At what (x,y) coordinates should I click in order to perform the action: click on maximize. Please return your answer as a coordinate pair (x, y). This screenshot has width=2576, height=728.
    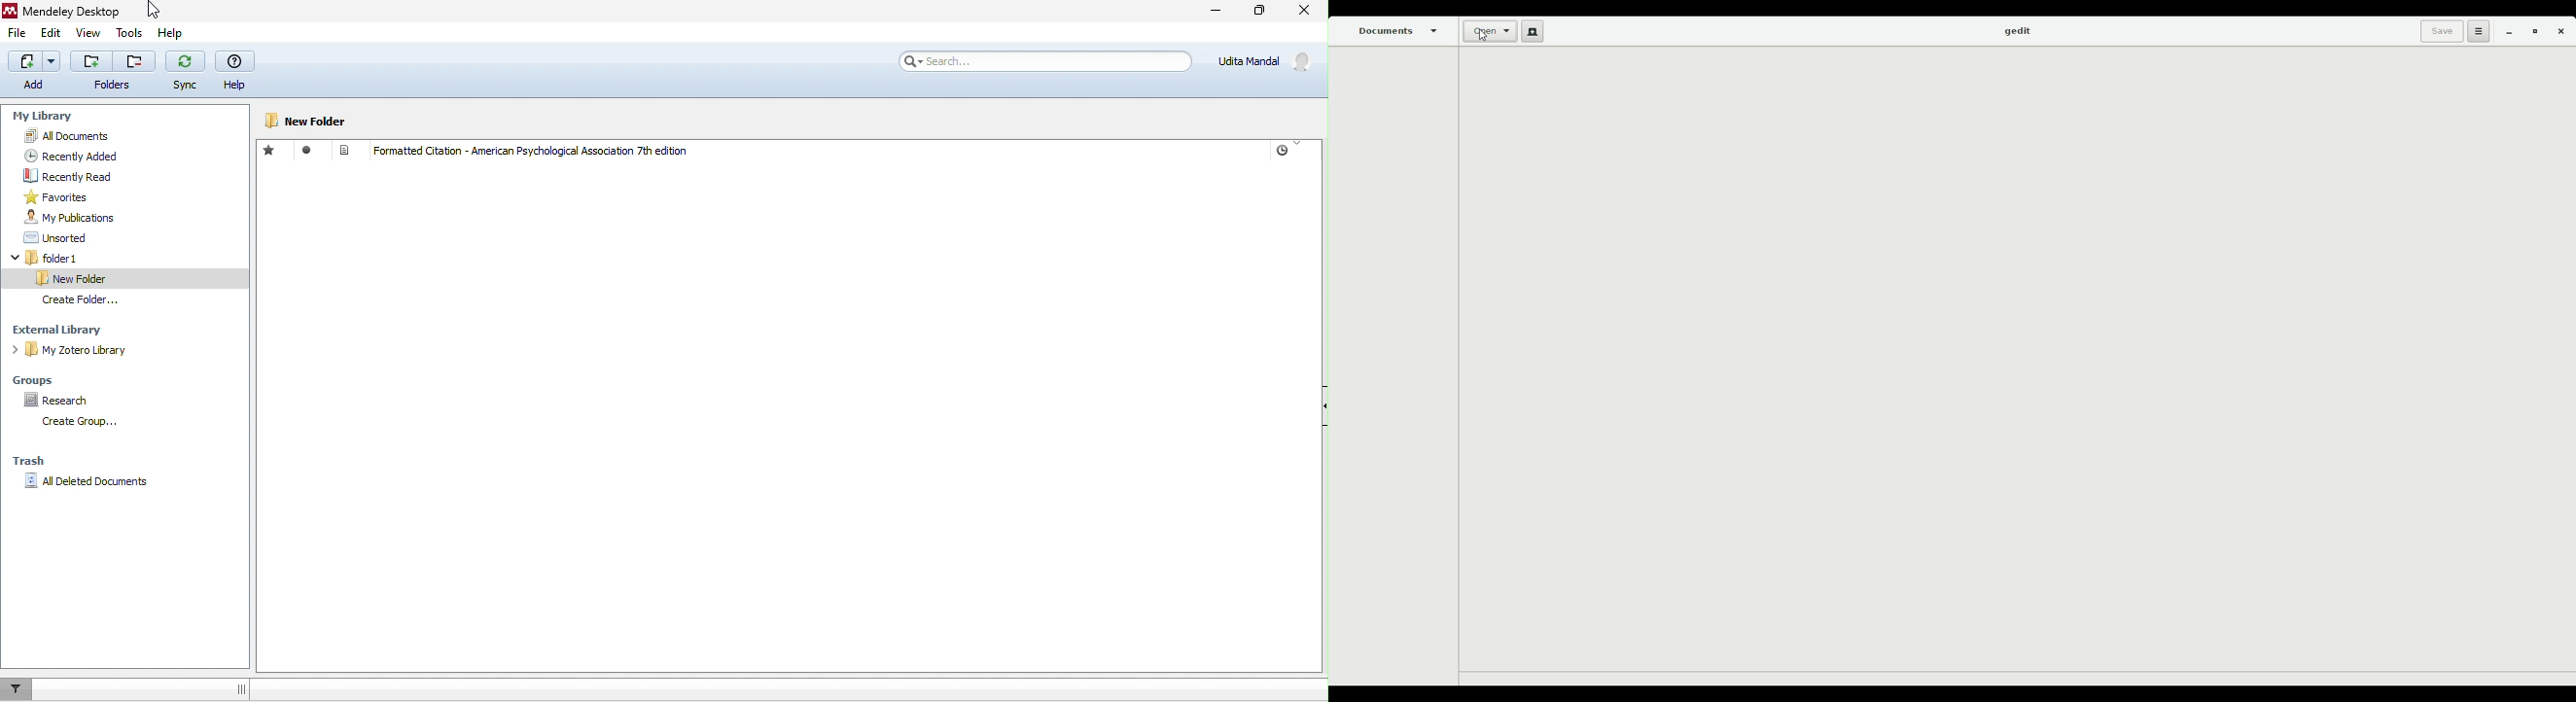
    Looking at the image, I should click on (1259, 10).